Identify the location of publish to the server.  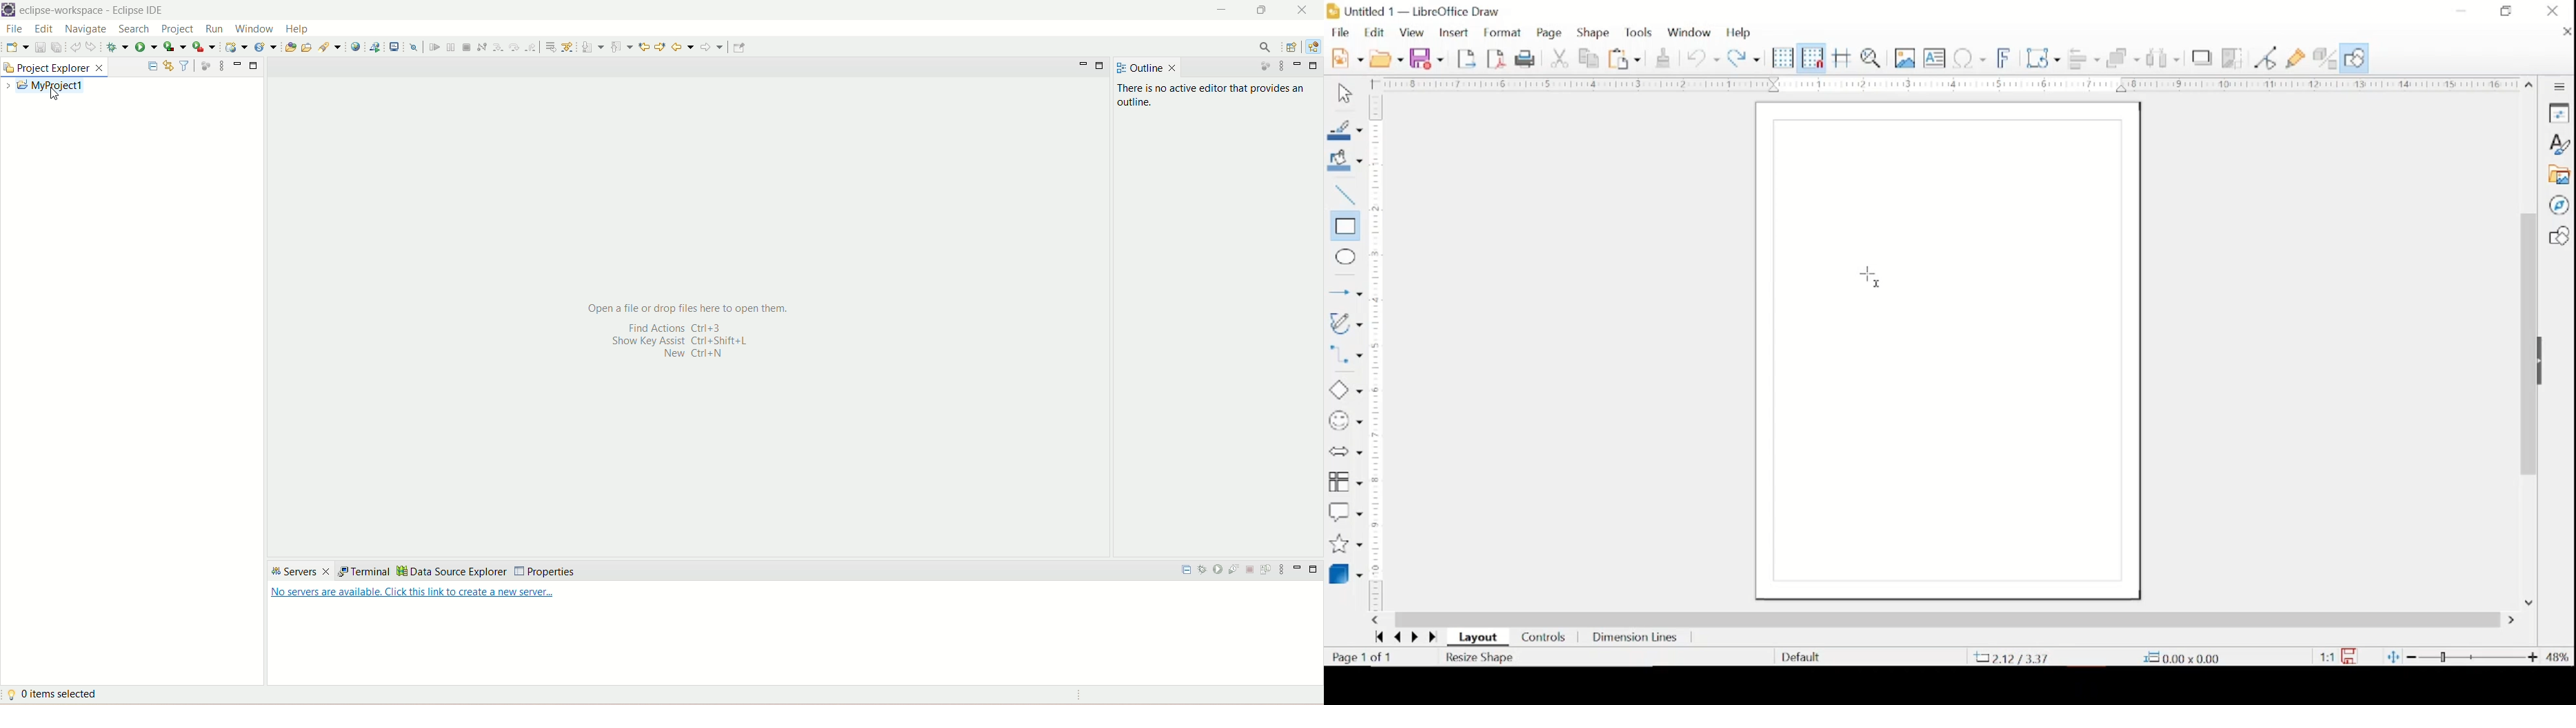
(1268, 572).